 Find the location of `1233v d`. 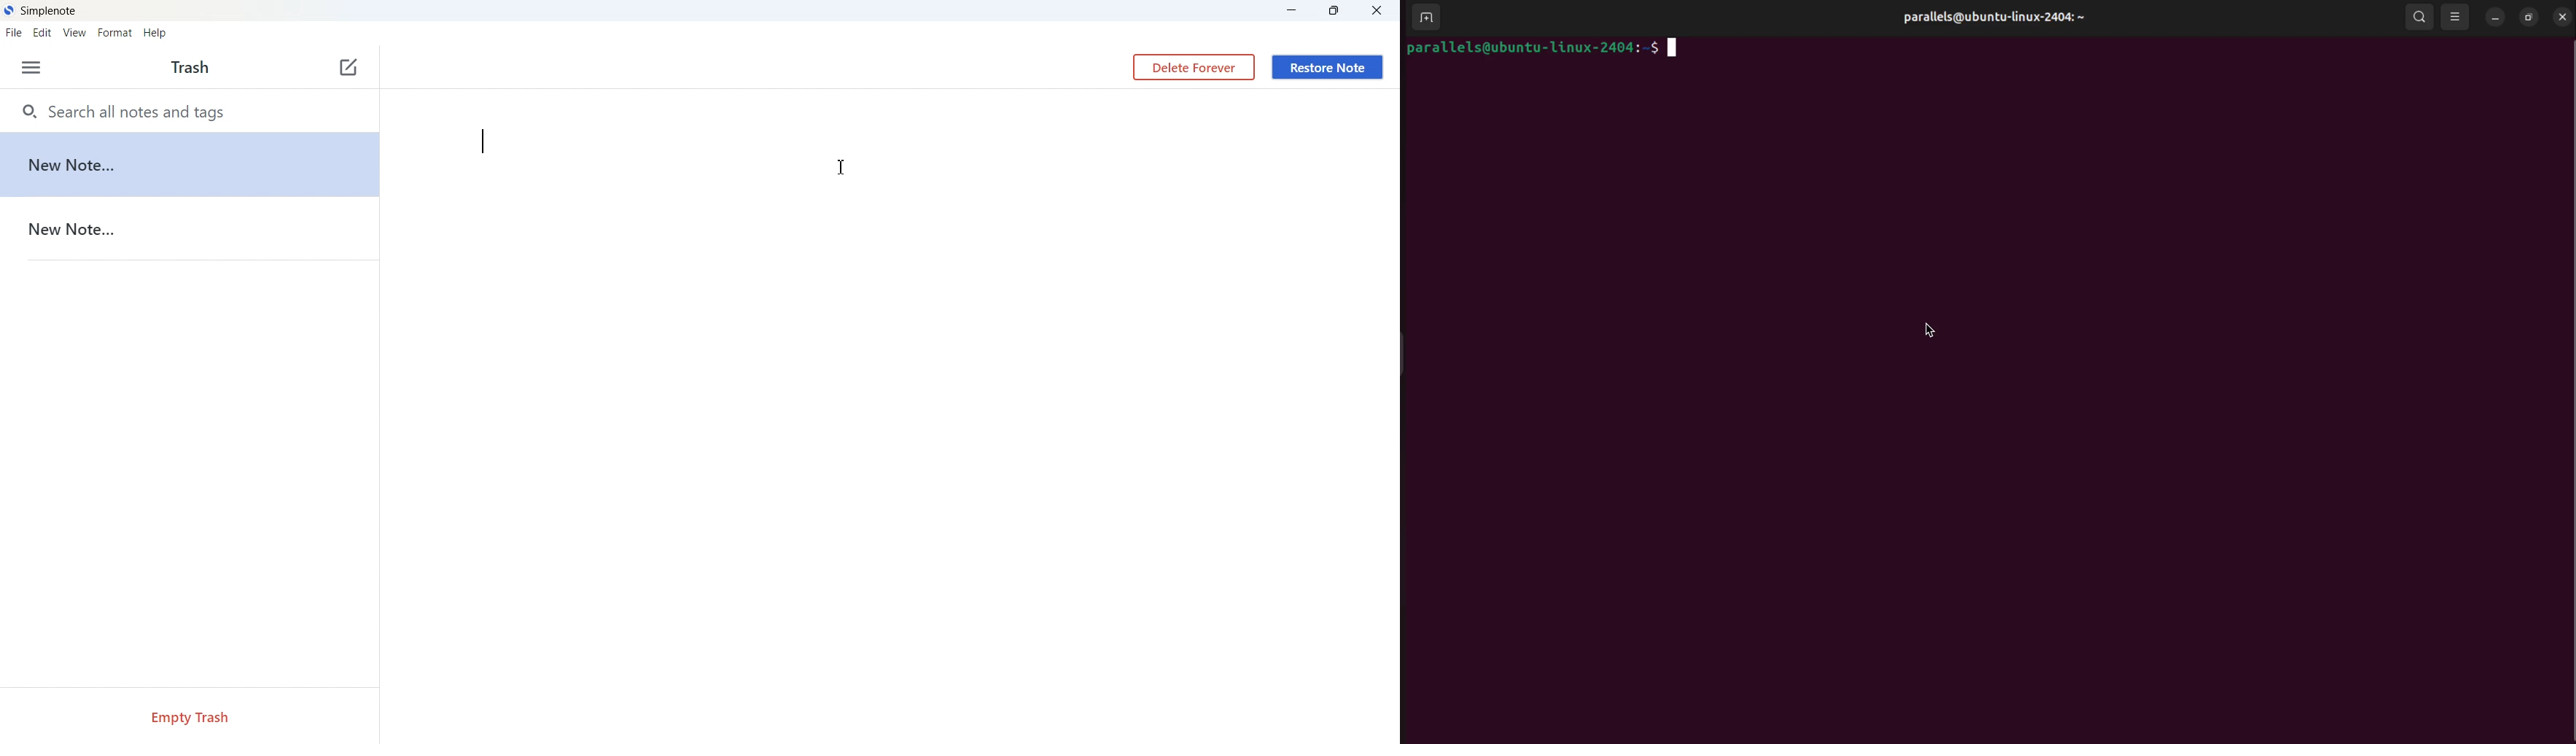

1233v d is located at coordinates (189, 166).